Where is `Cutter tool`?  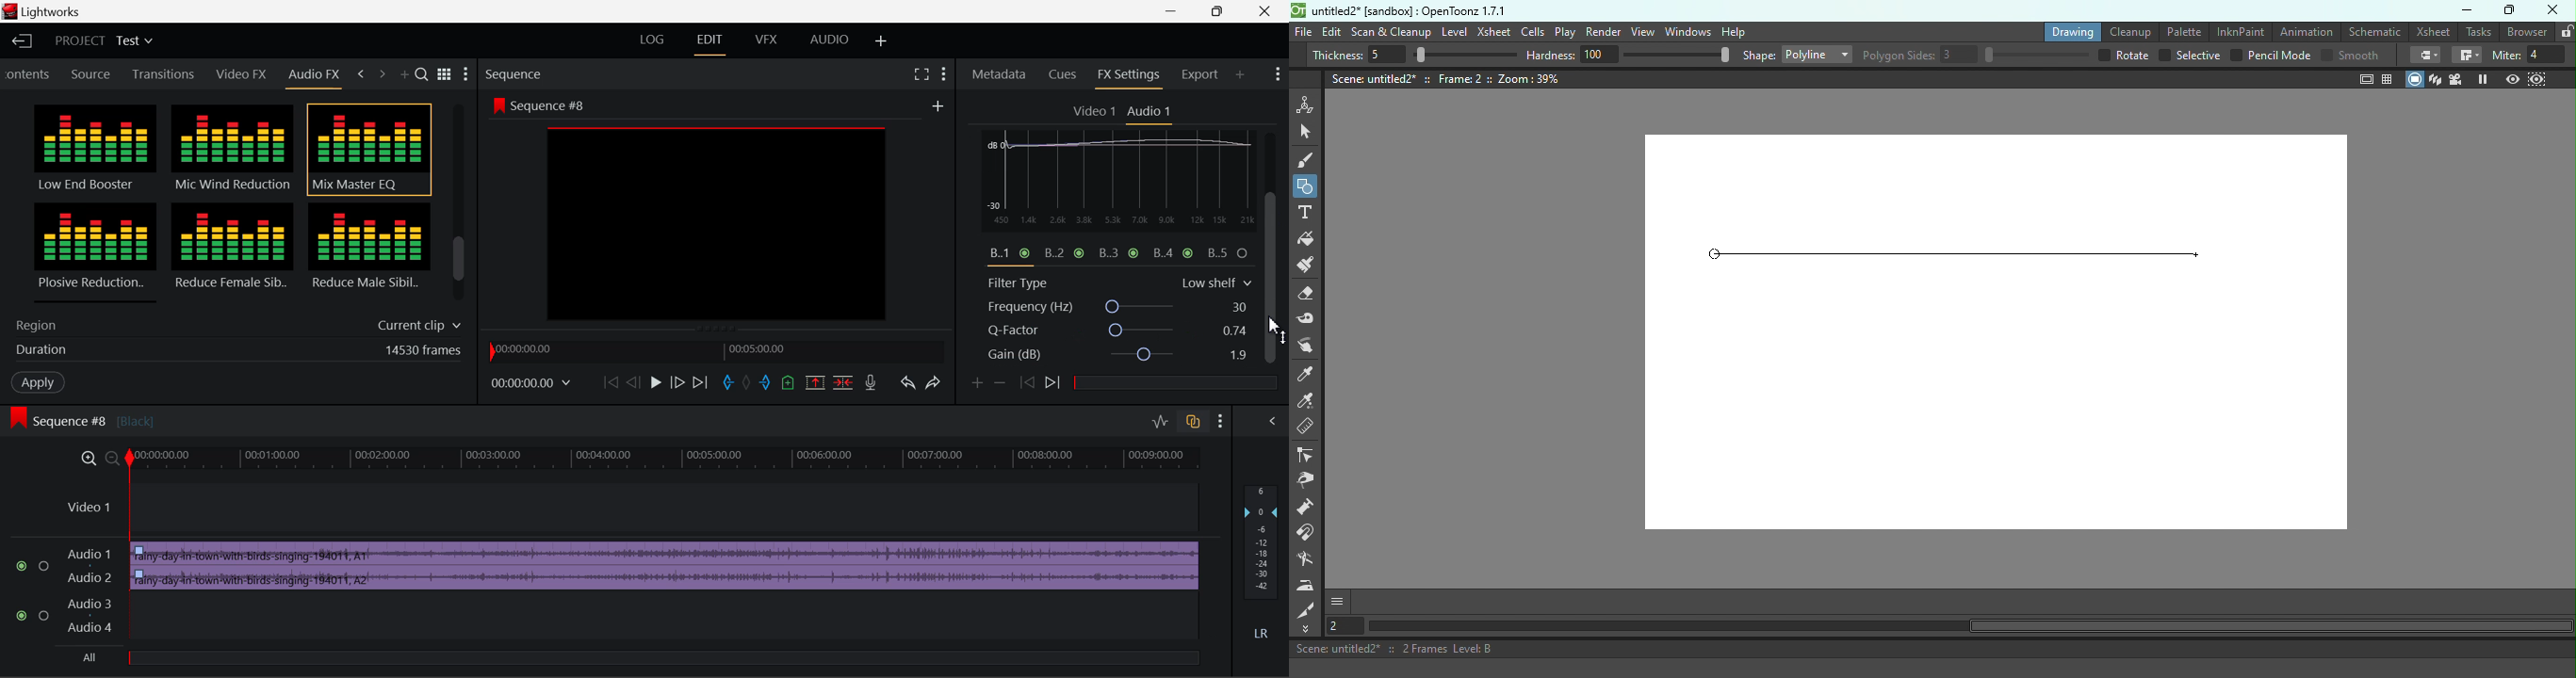
Cutter tool is located at coordinates (1309, 610).